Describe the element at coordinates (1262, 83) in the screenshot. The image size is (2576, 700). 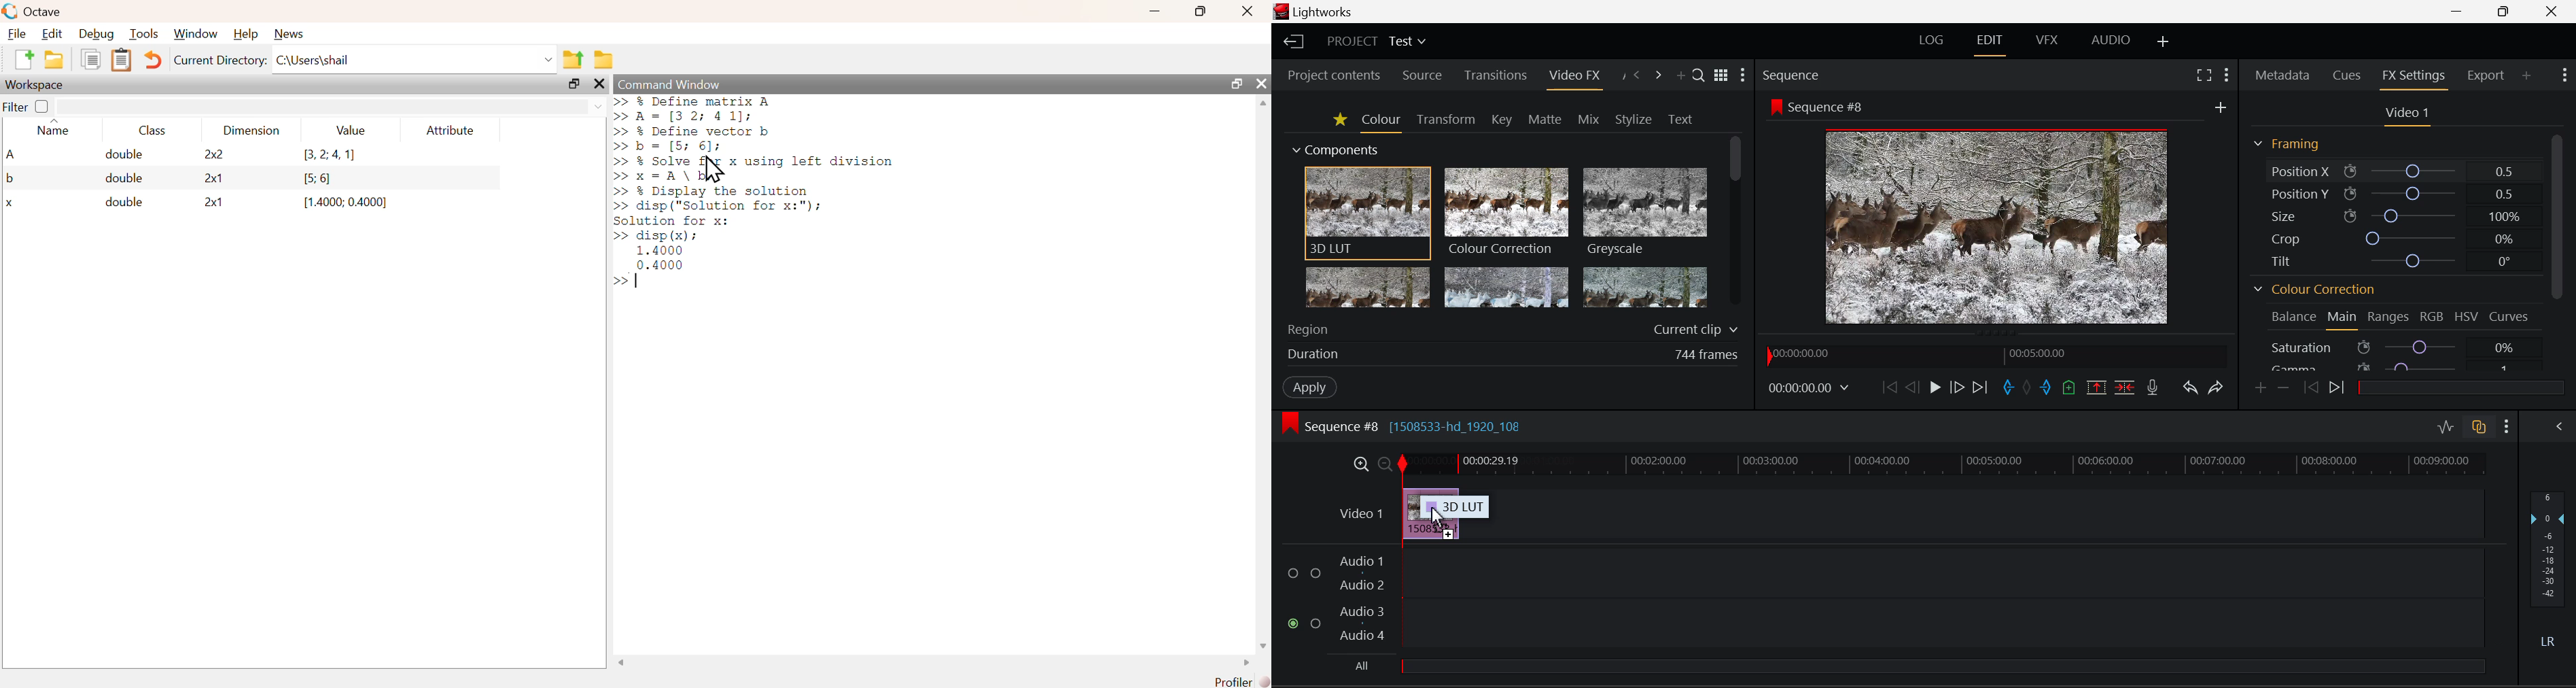
I see `close` at that location.